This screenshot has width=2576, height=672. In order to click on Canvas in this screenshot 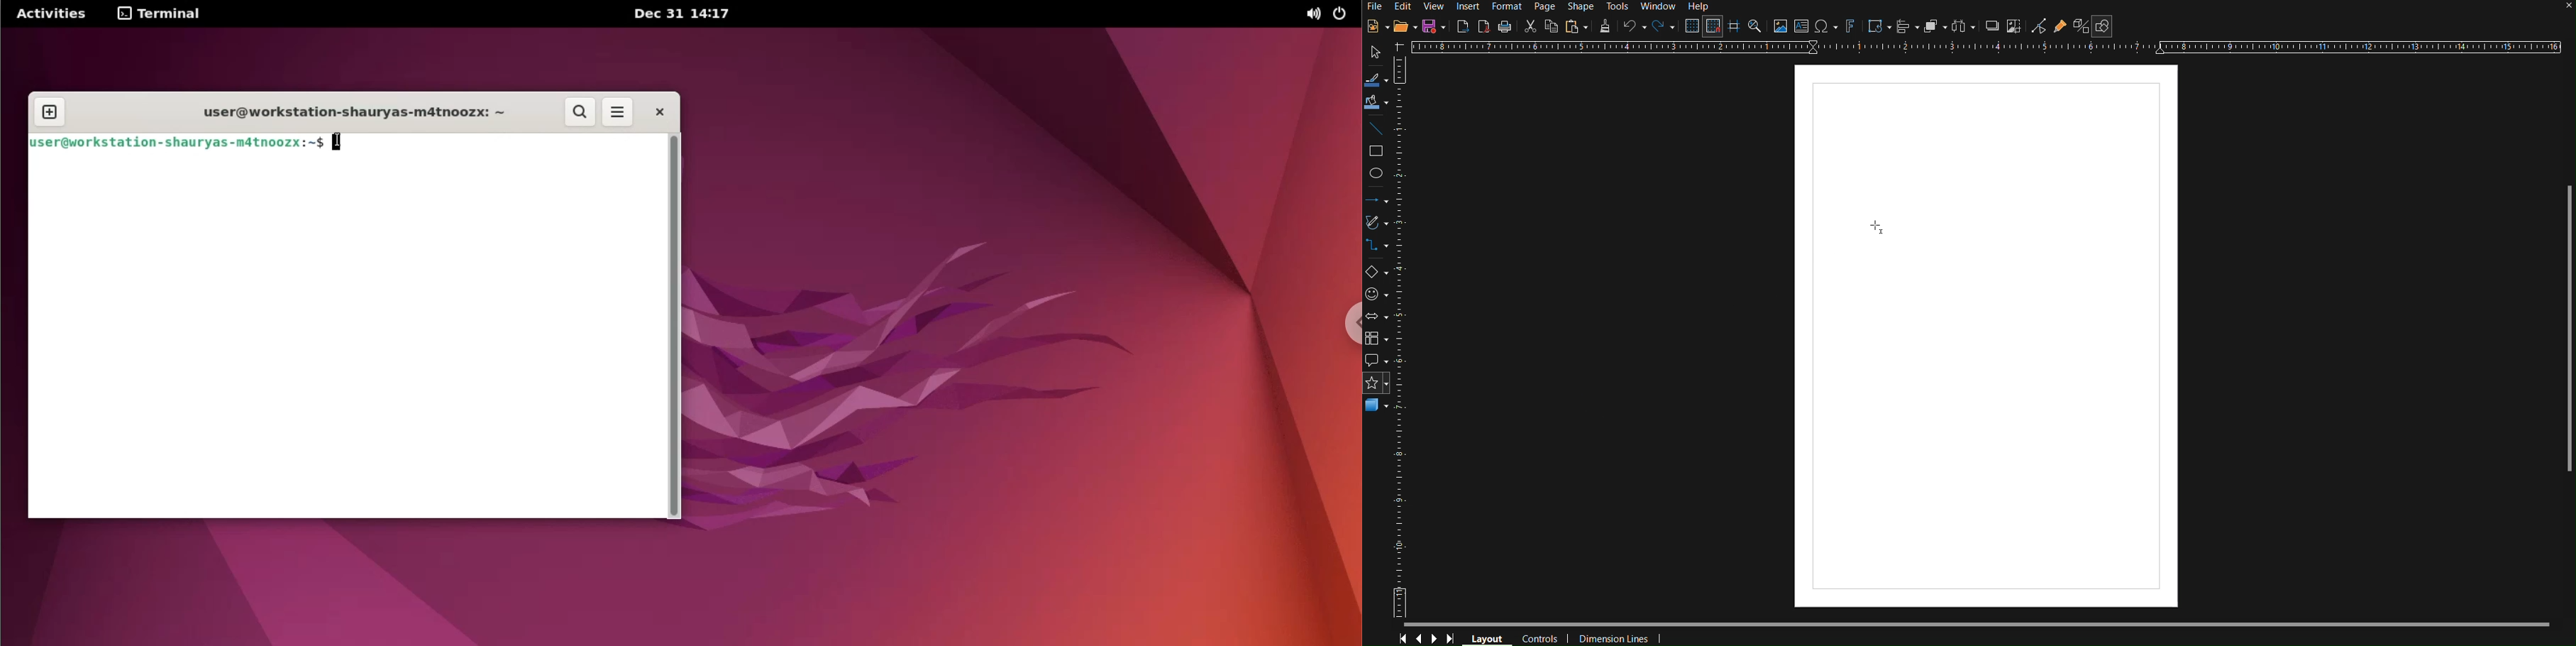, I will do `click(1986, 336)`.